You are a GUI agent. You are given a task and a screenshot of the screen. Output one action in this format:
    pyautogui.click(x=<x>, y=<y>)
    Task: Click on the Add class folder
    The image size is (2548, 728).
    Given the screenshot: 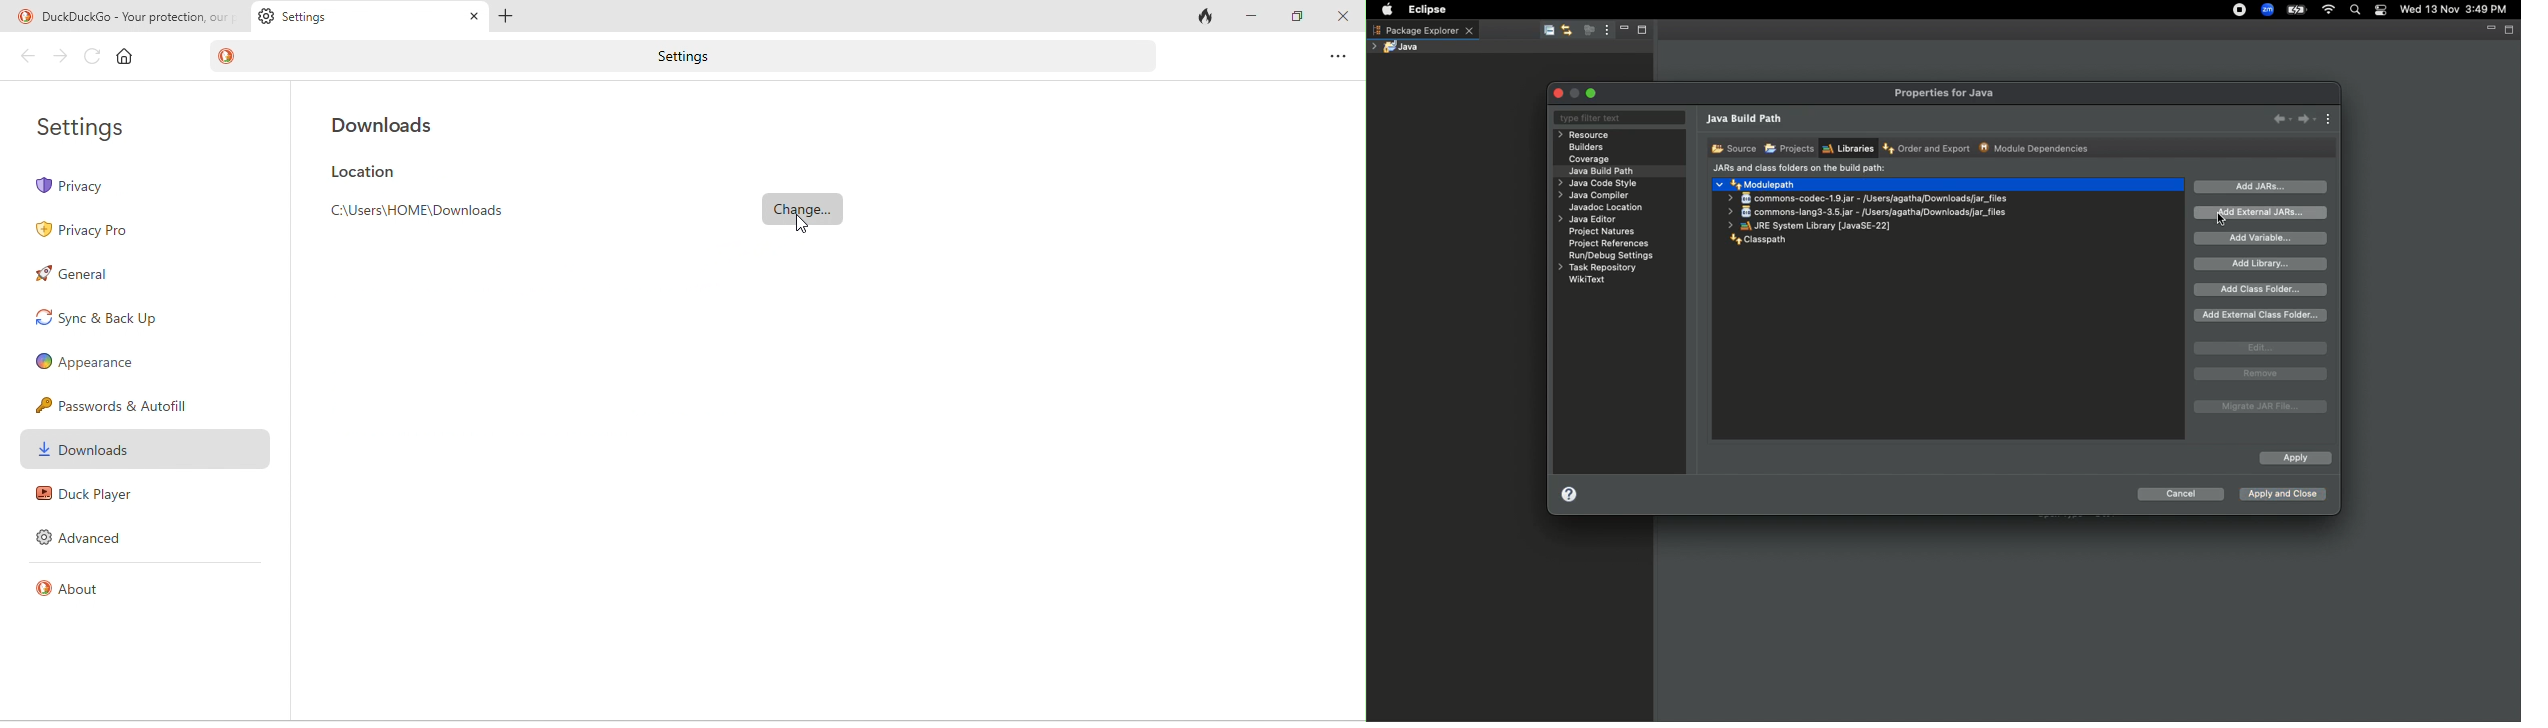 What is the action you would take?
    pyautogui.click(x=2262, y=290)
    